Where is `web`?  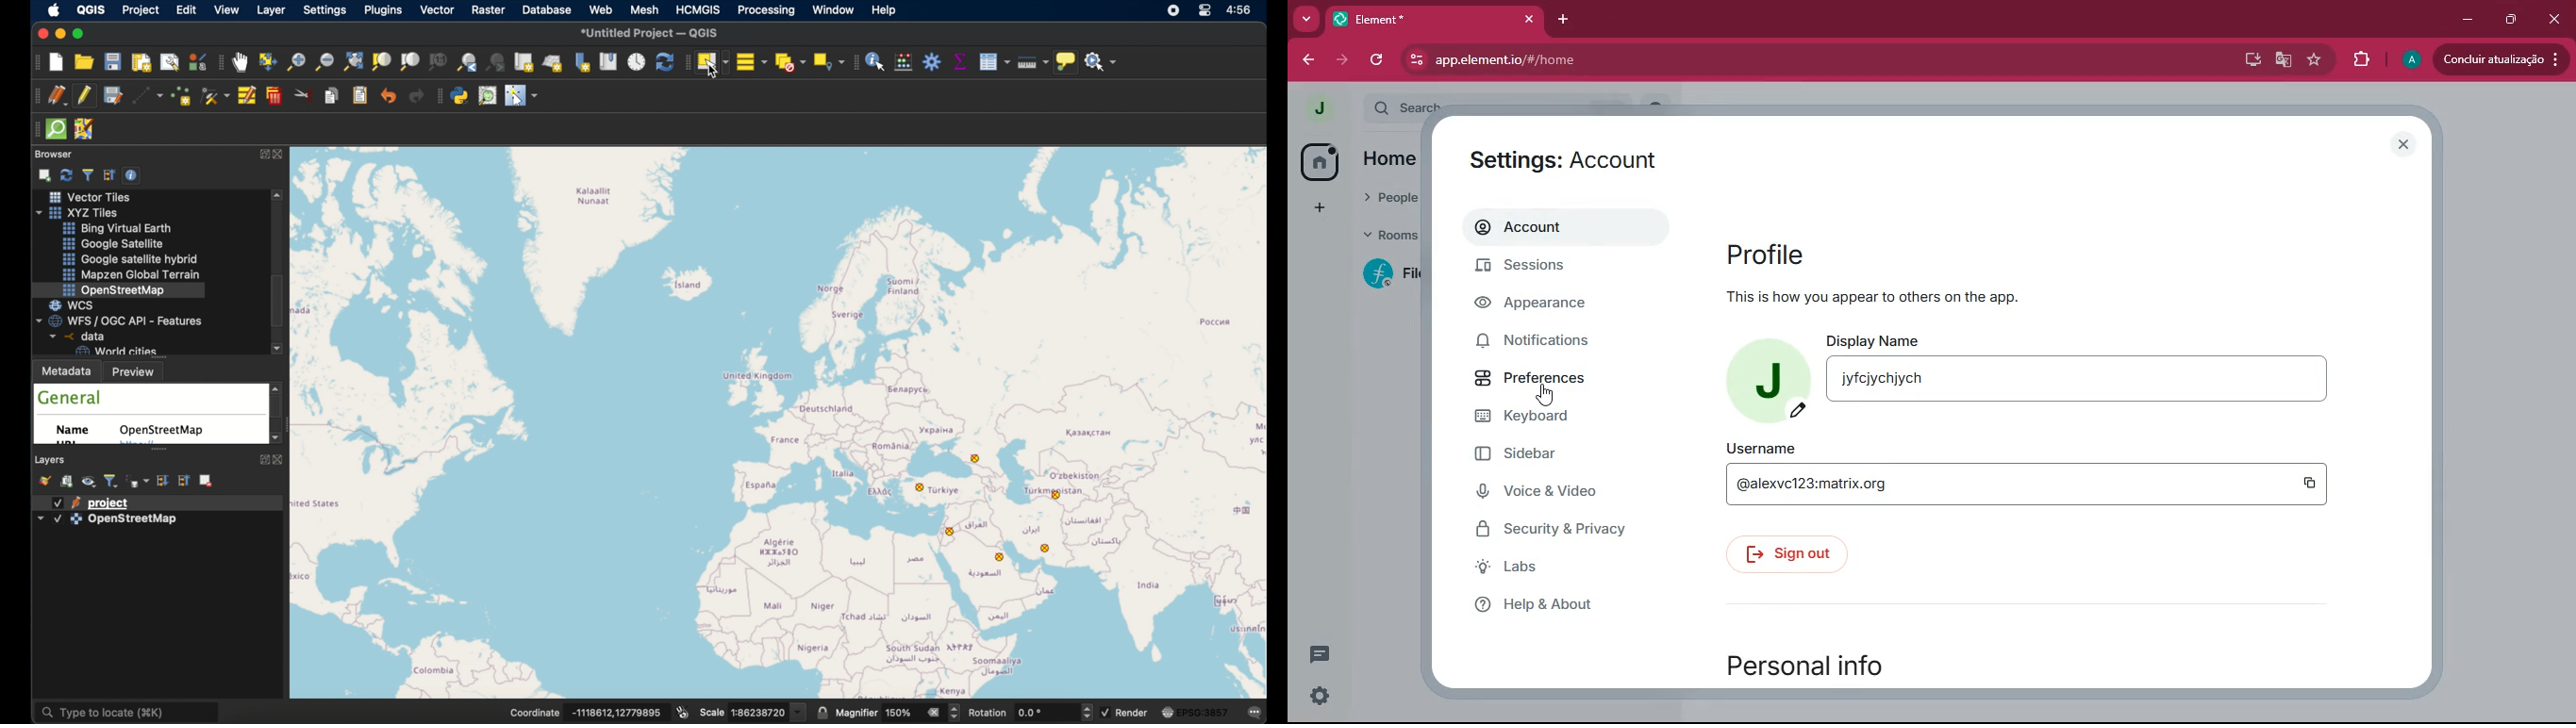 web is located at coordinates (602, 9).